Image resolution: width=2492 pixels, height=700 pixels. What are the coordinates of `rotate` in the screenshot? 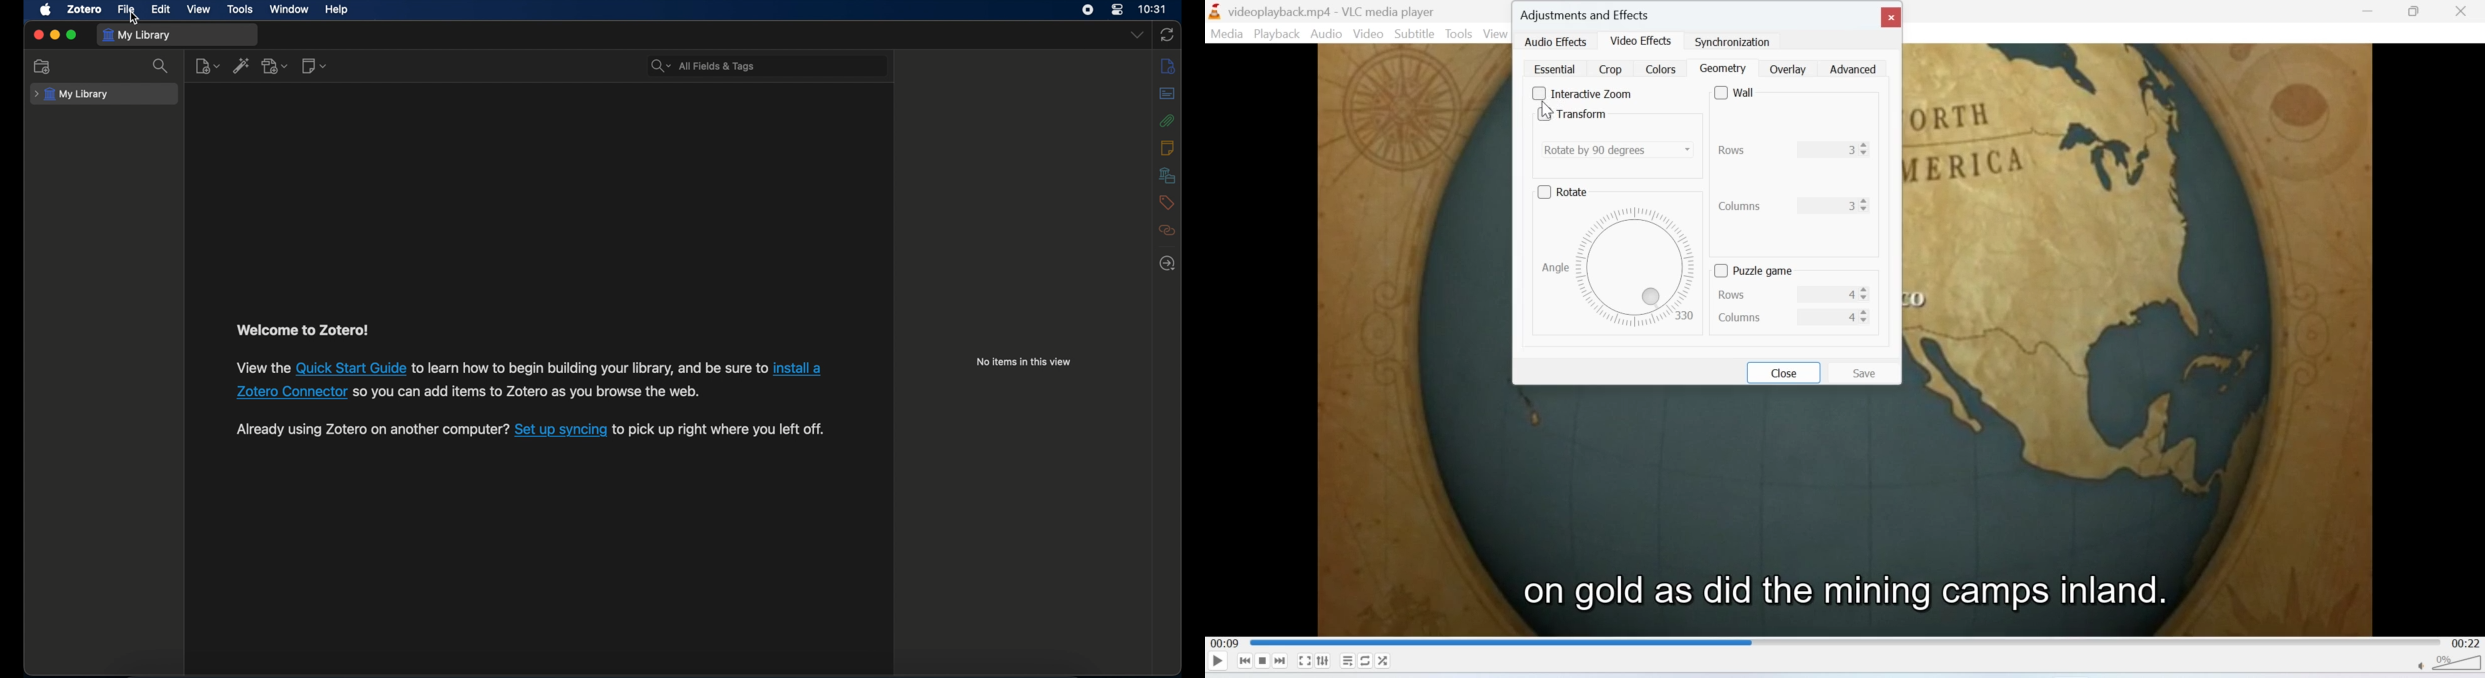 It's located at (1568, 189).